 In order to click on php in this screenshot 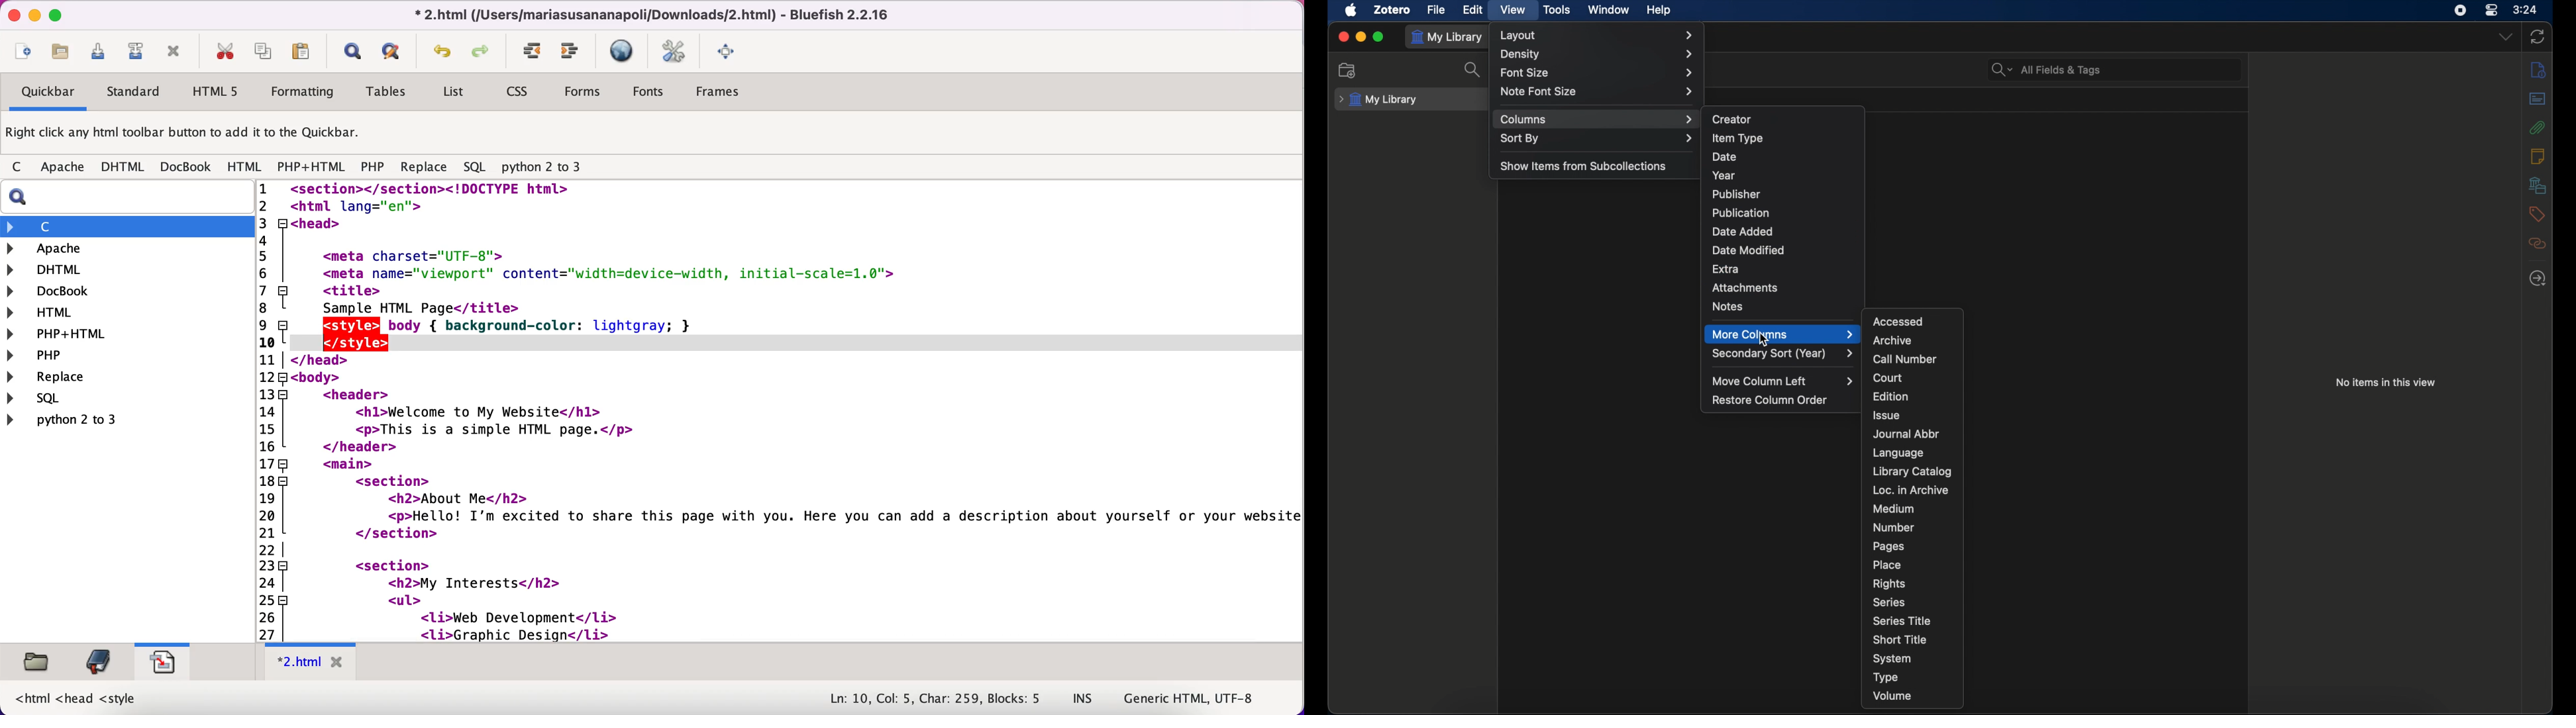, I will do `click(64, 355)`.